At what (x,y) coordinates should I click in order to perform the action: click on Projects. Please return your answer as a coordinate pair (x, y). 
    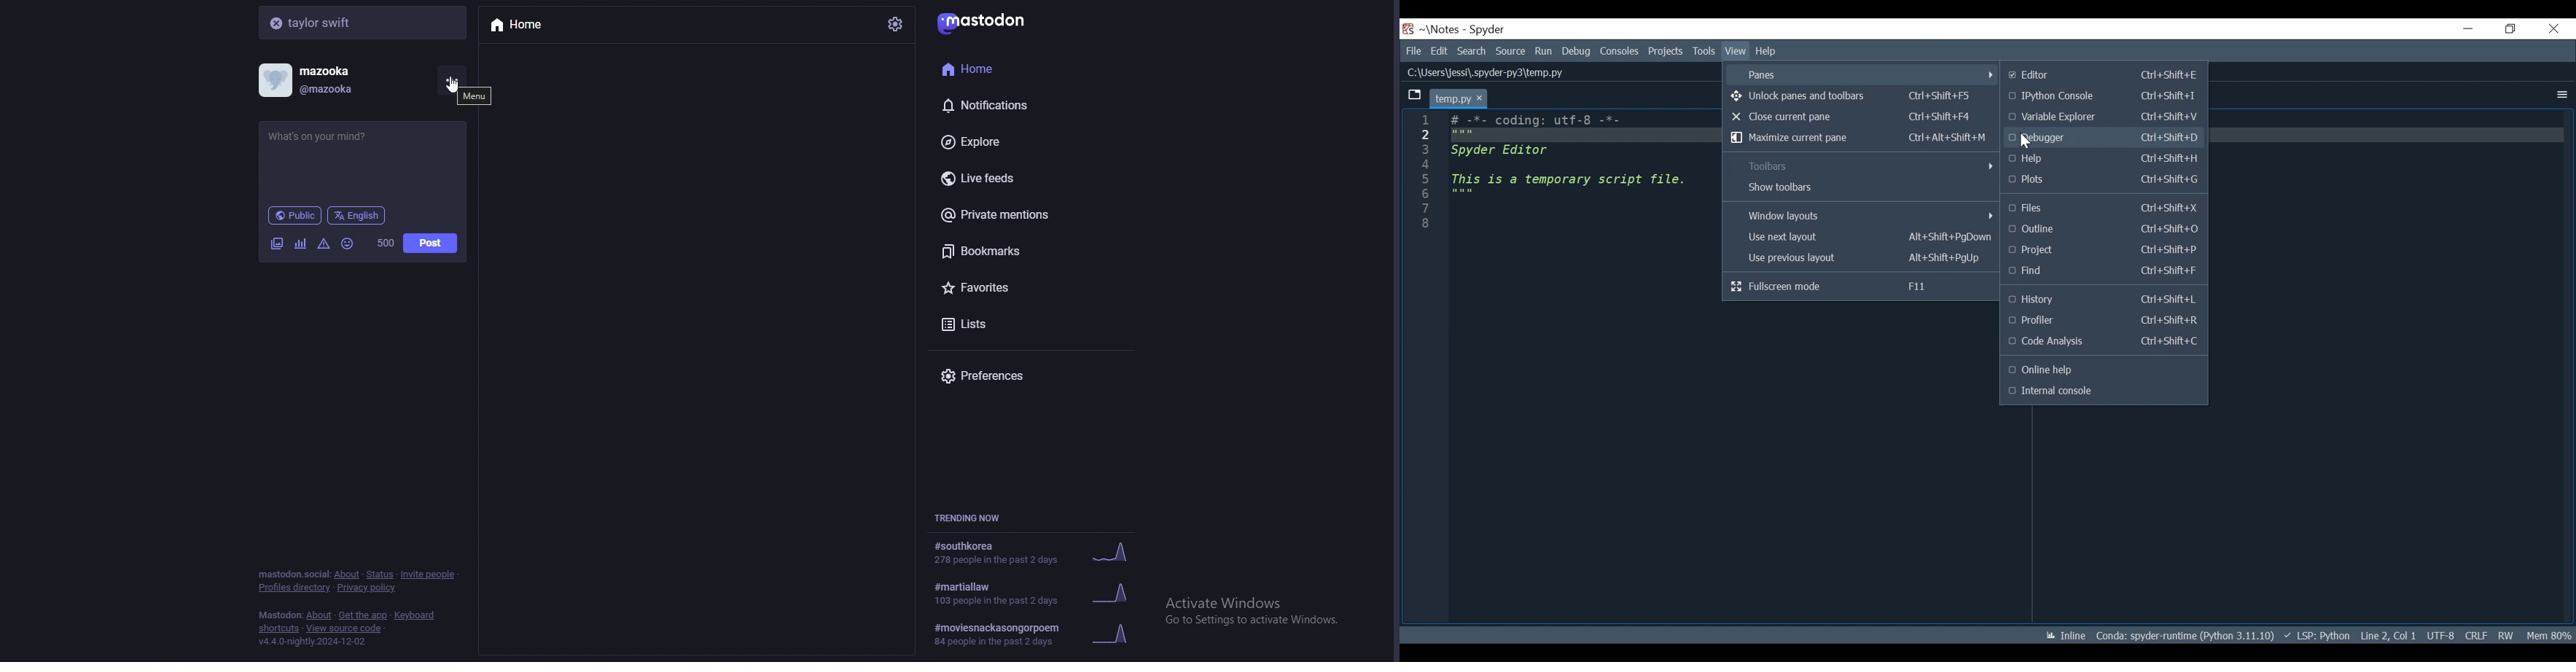
    Looking at the image, I should click on (2102, 250).